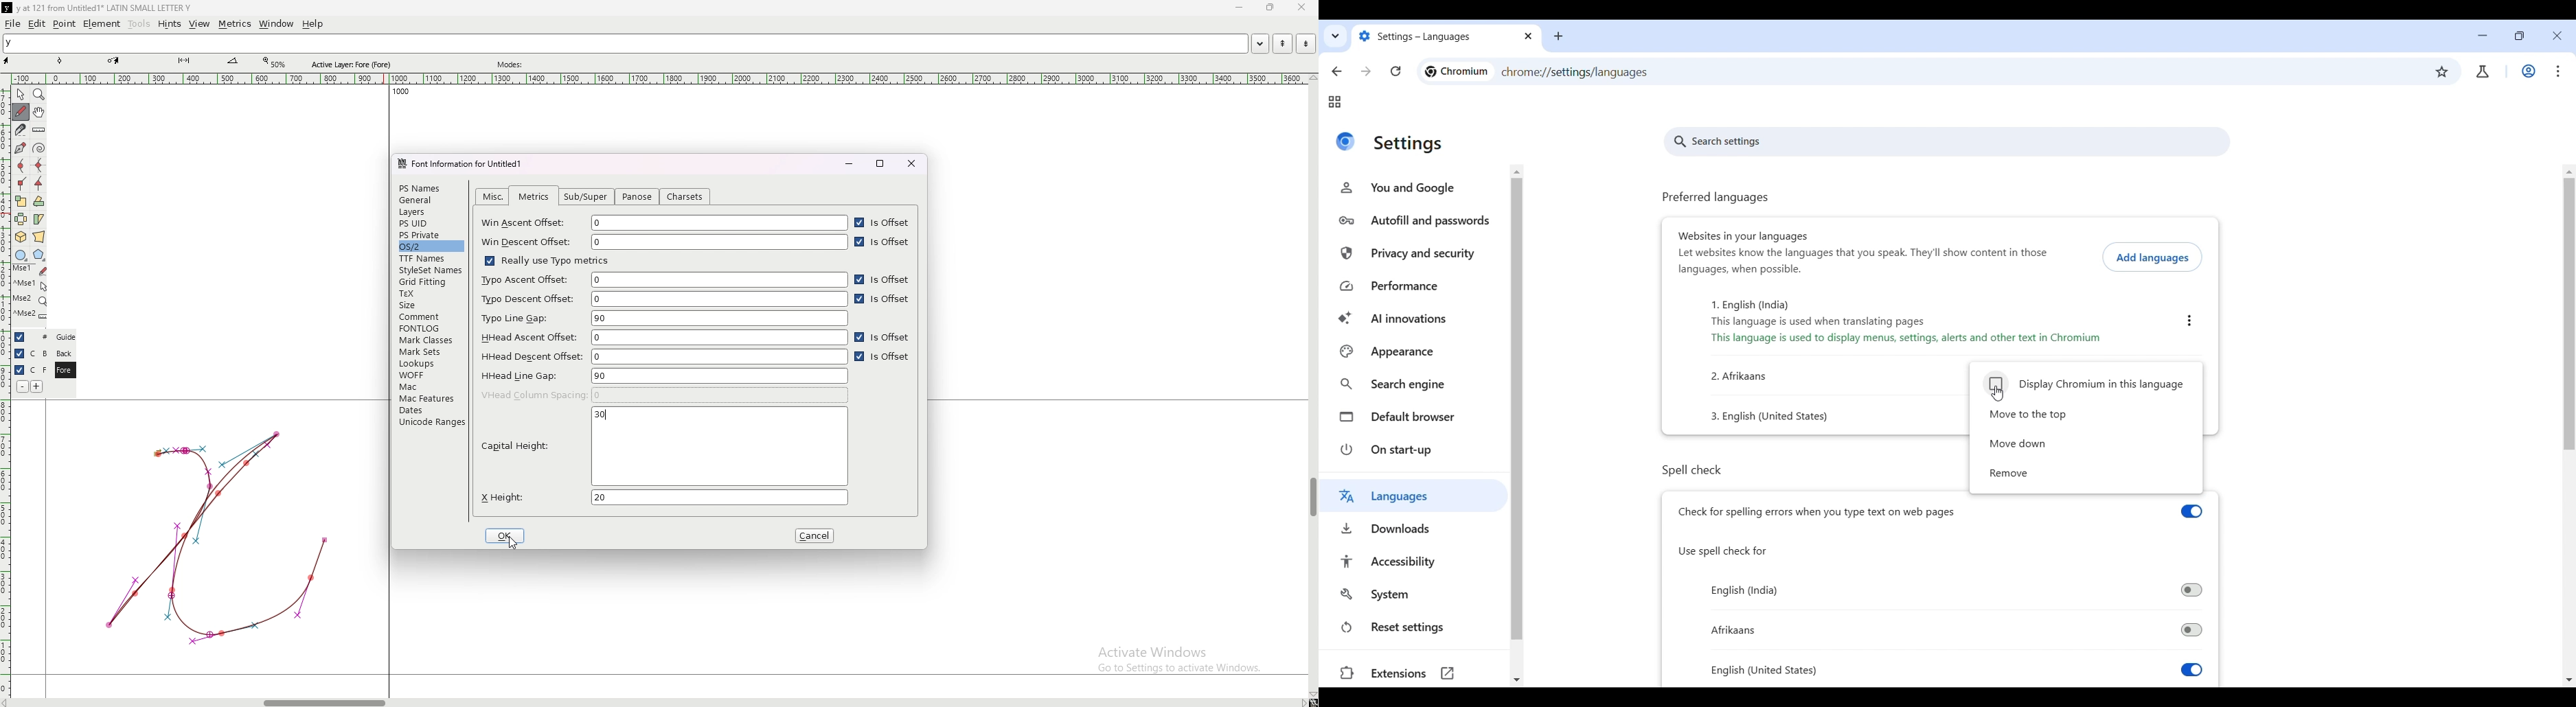 The height and width of the screenshot is (728, 2576). I want to click on Logo and name of current site, so click(1457, 71).